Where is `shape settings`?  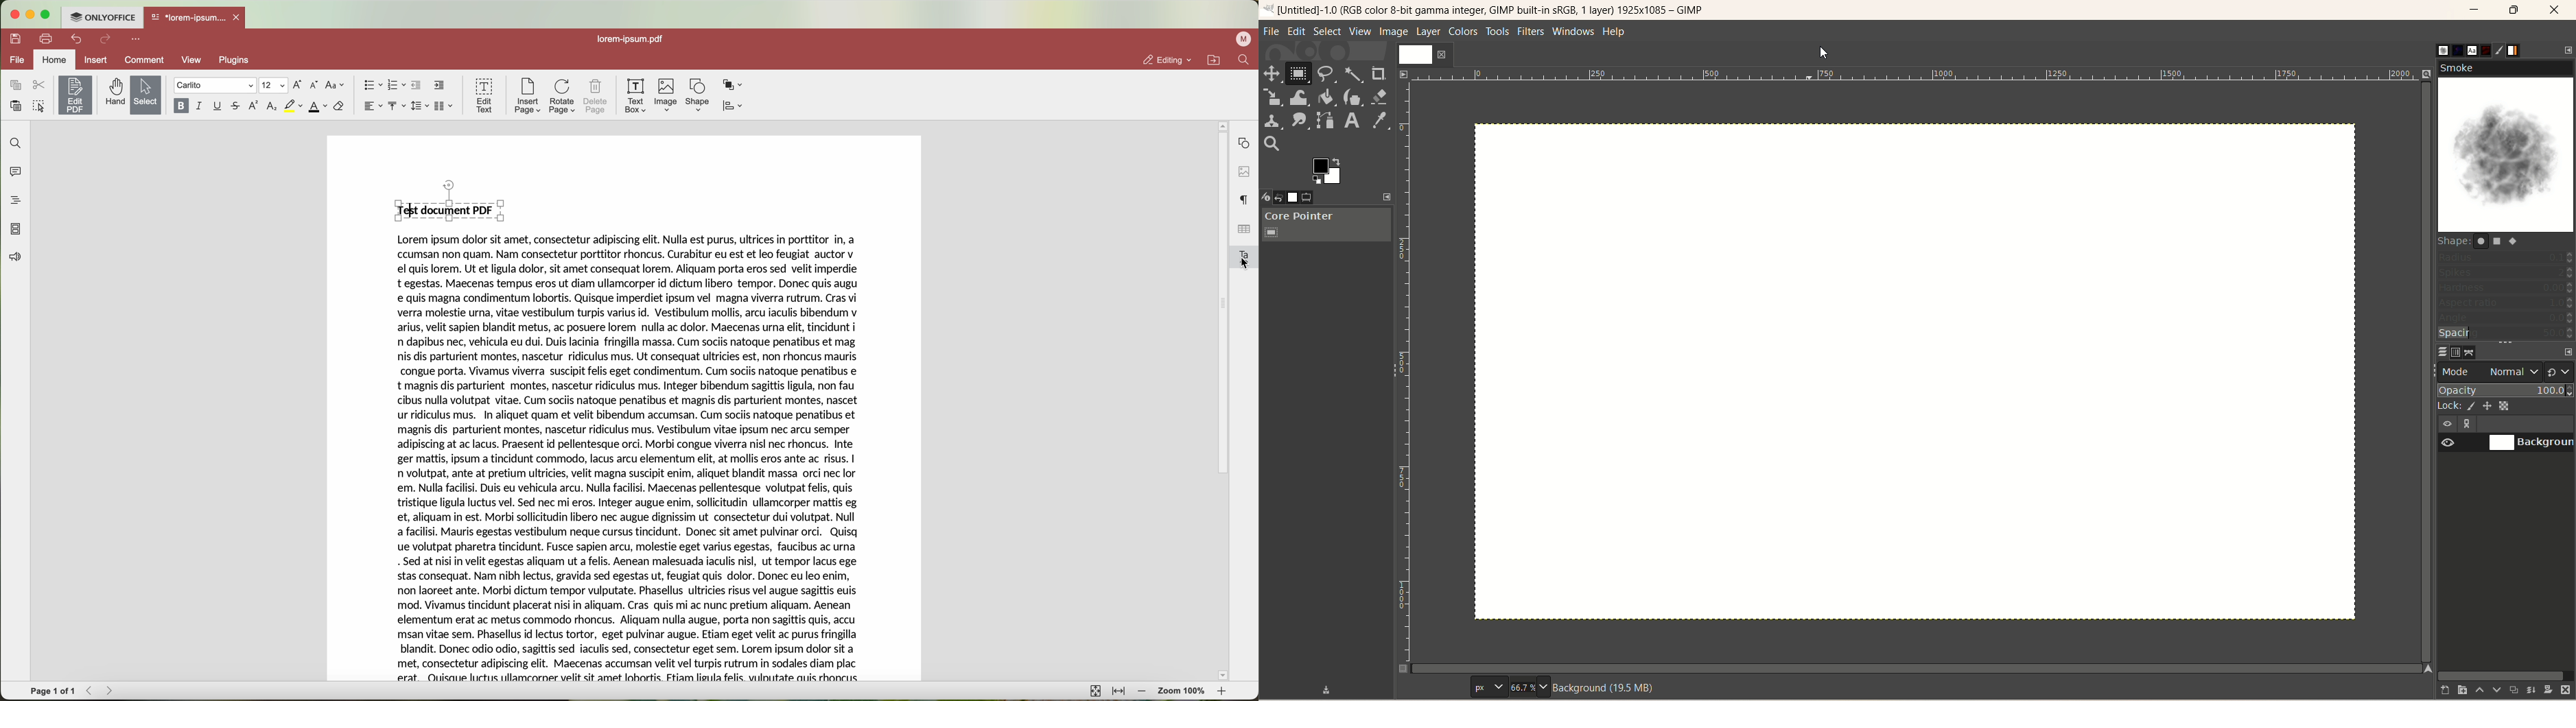 shape settings is located at coordinates (1244, 141).